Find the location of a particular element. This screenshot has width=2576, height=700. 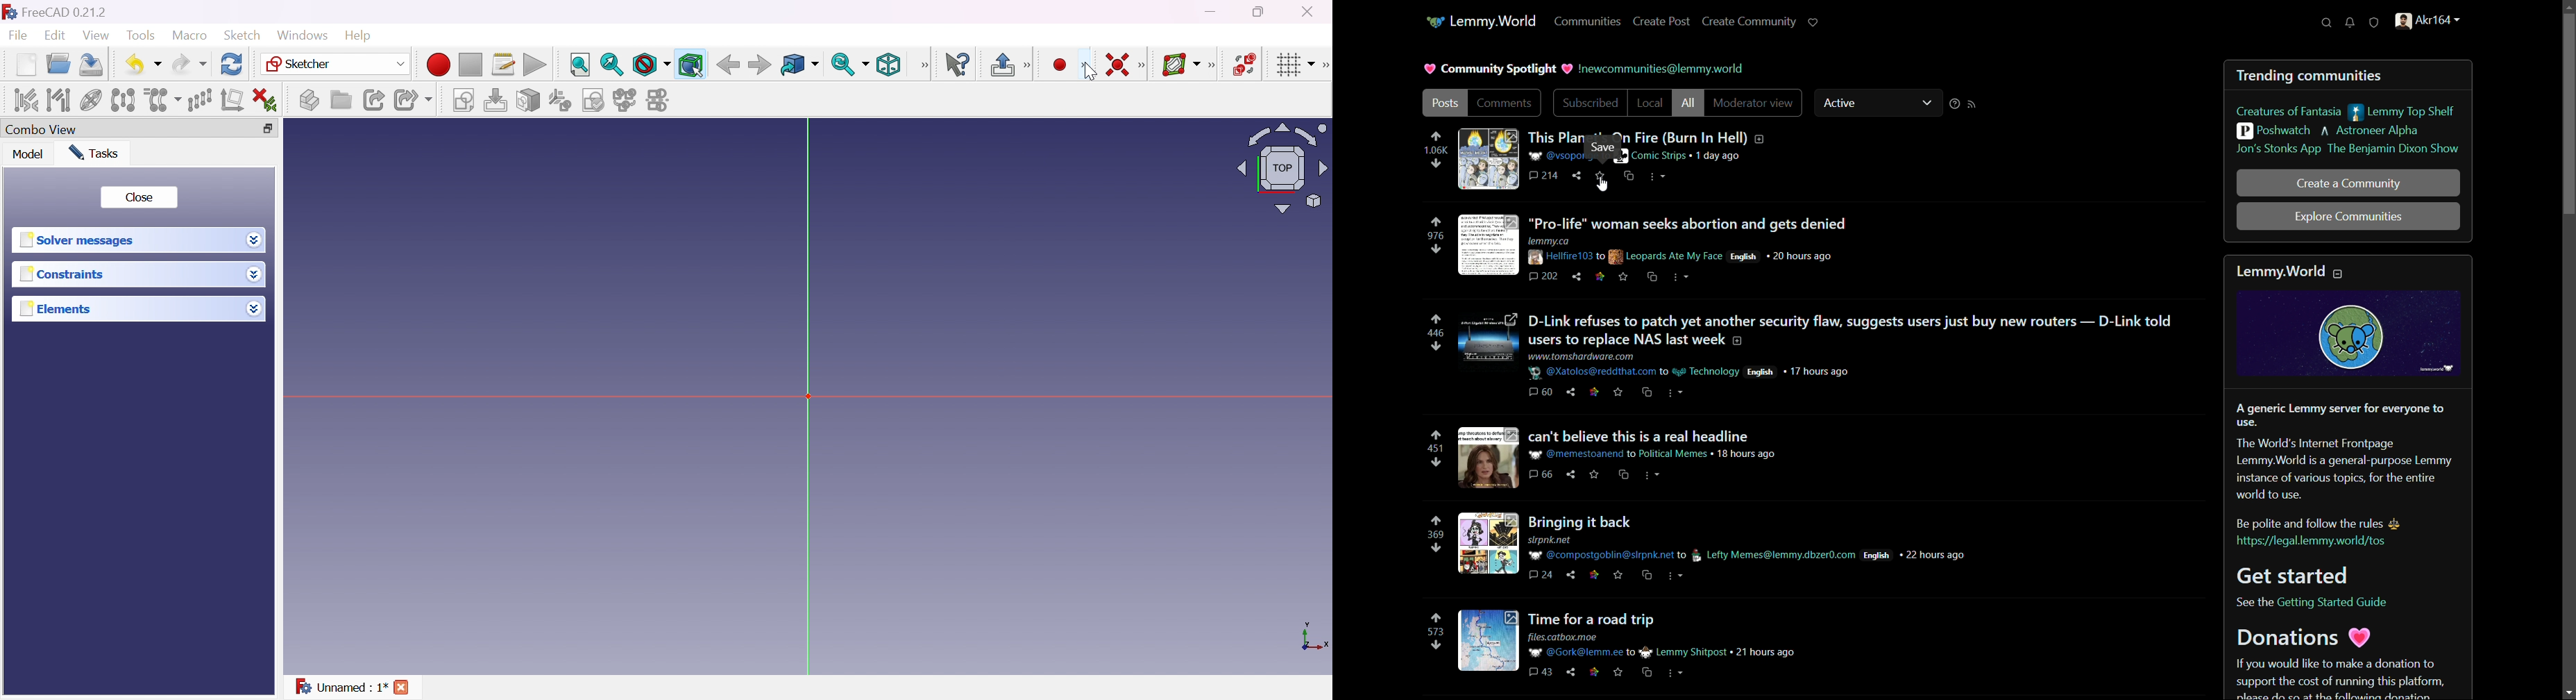

1 day ago is located at coordinates (1719, 156).